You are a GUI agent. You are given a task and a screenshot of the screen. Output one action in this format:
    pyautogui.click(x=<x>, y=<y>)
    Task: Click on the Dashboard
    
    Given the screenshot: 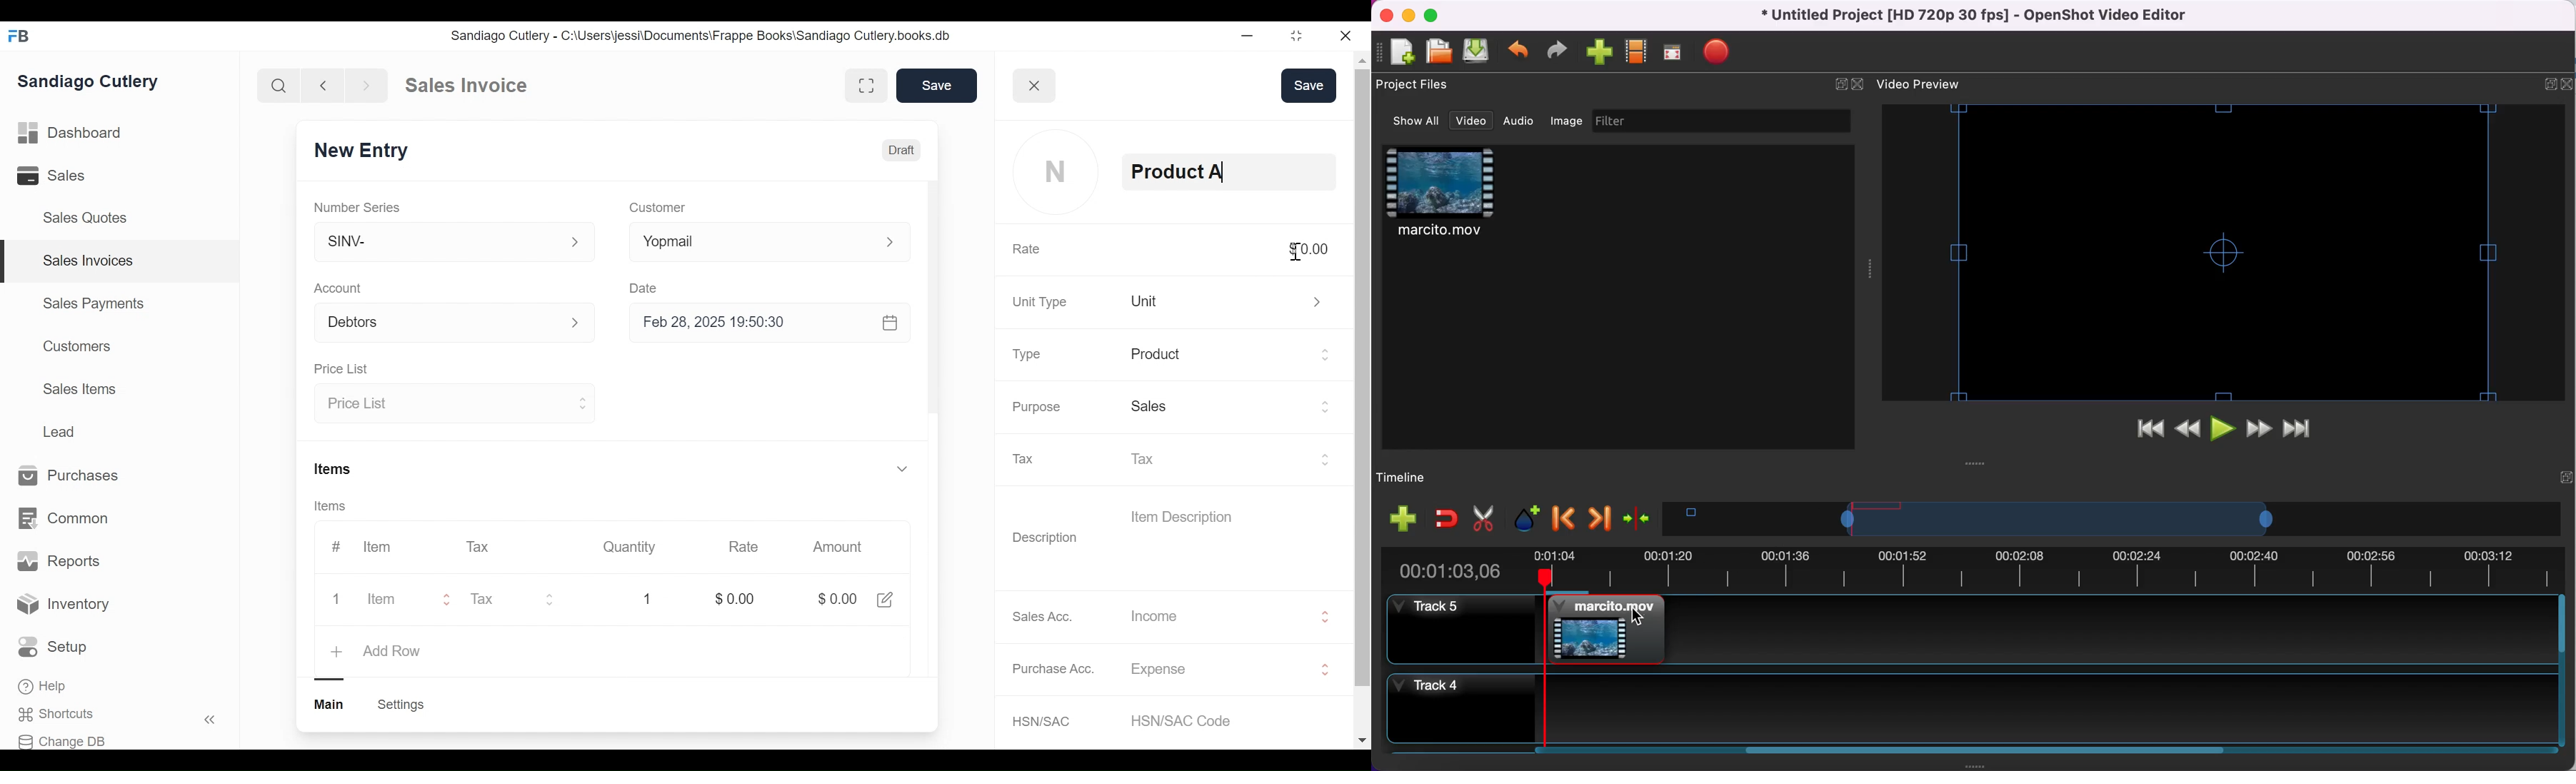 What is the action you would take?
    pyautogui.click(x=71, y=131)
    